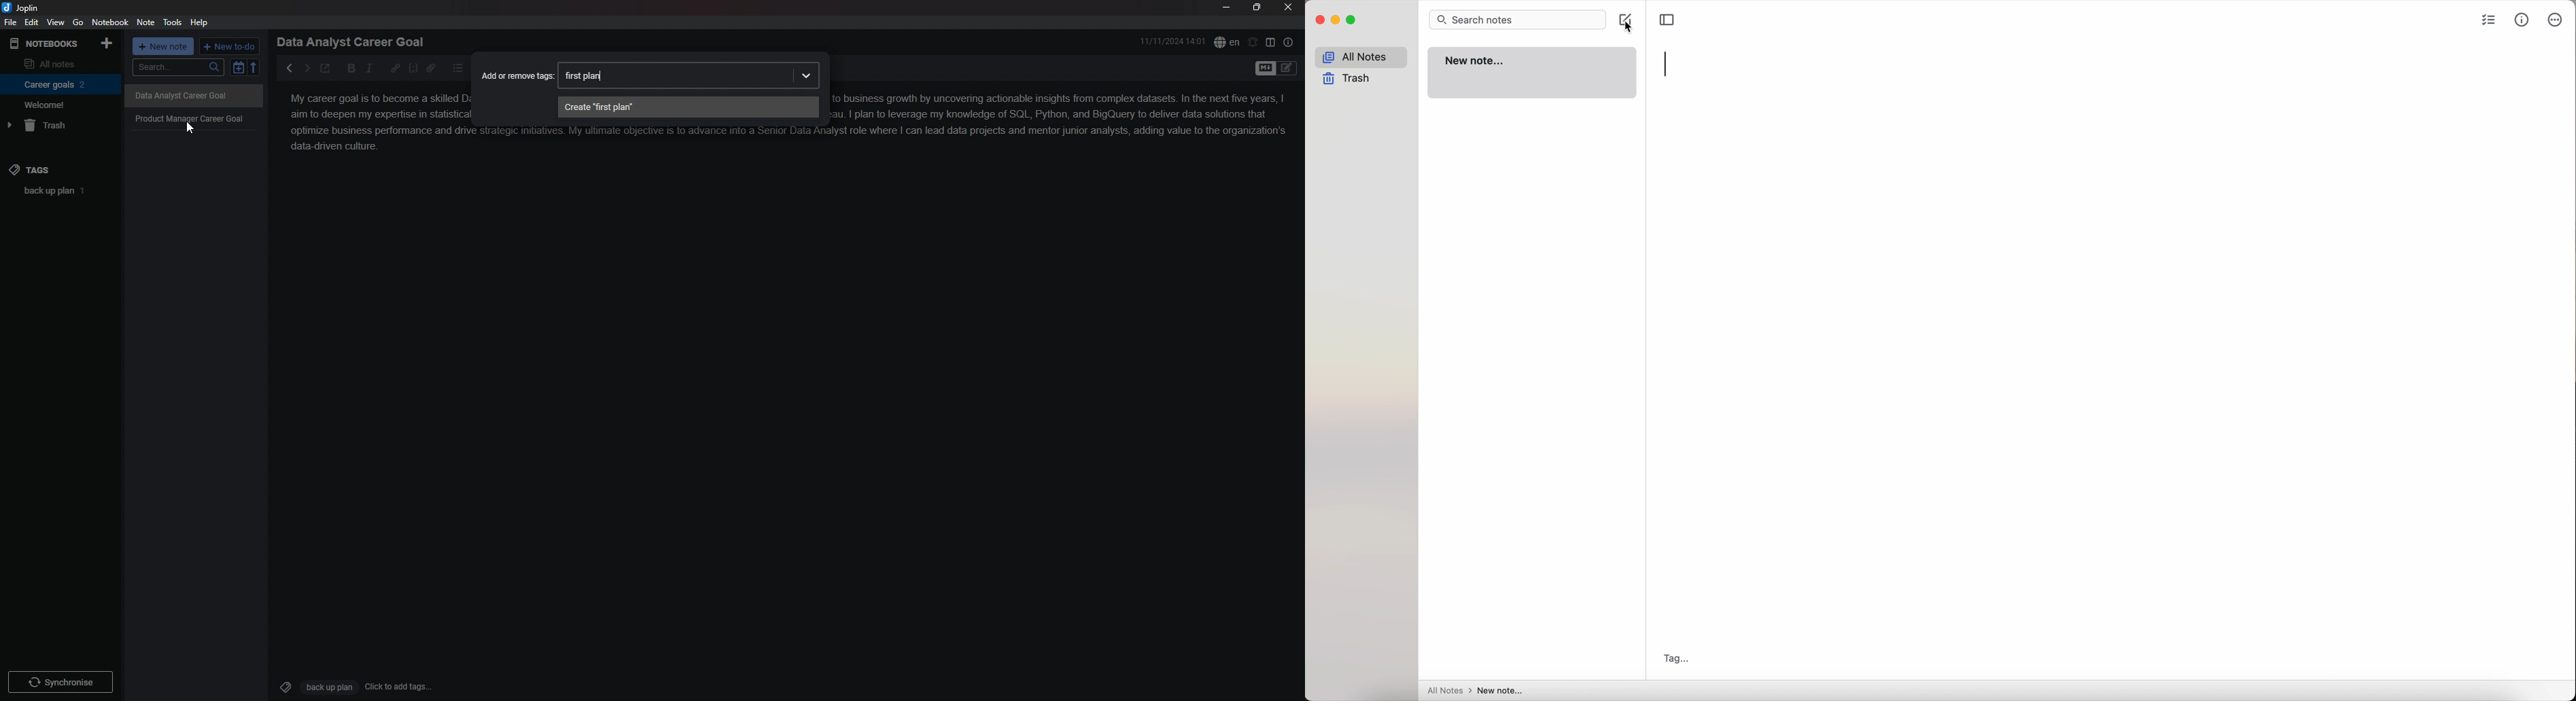 The width and height of the screenshot is (2576, 728). I want to click on Synchronize, so click(61, 681).